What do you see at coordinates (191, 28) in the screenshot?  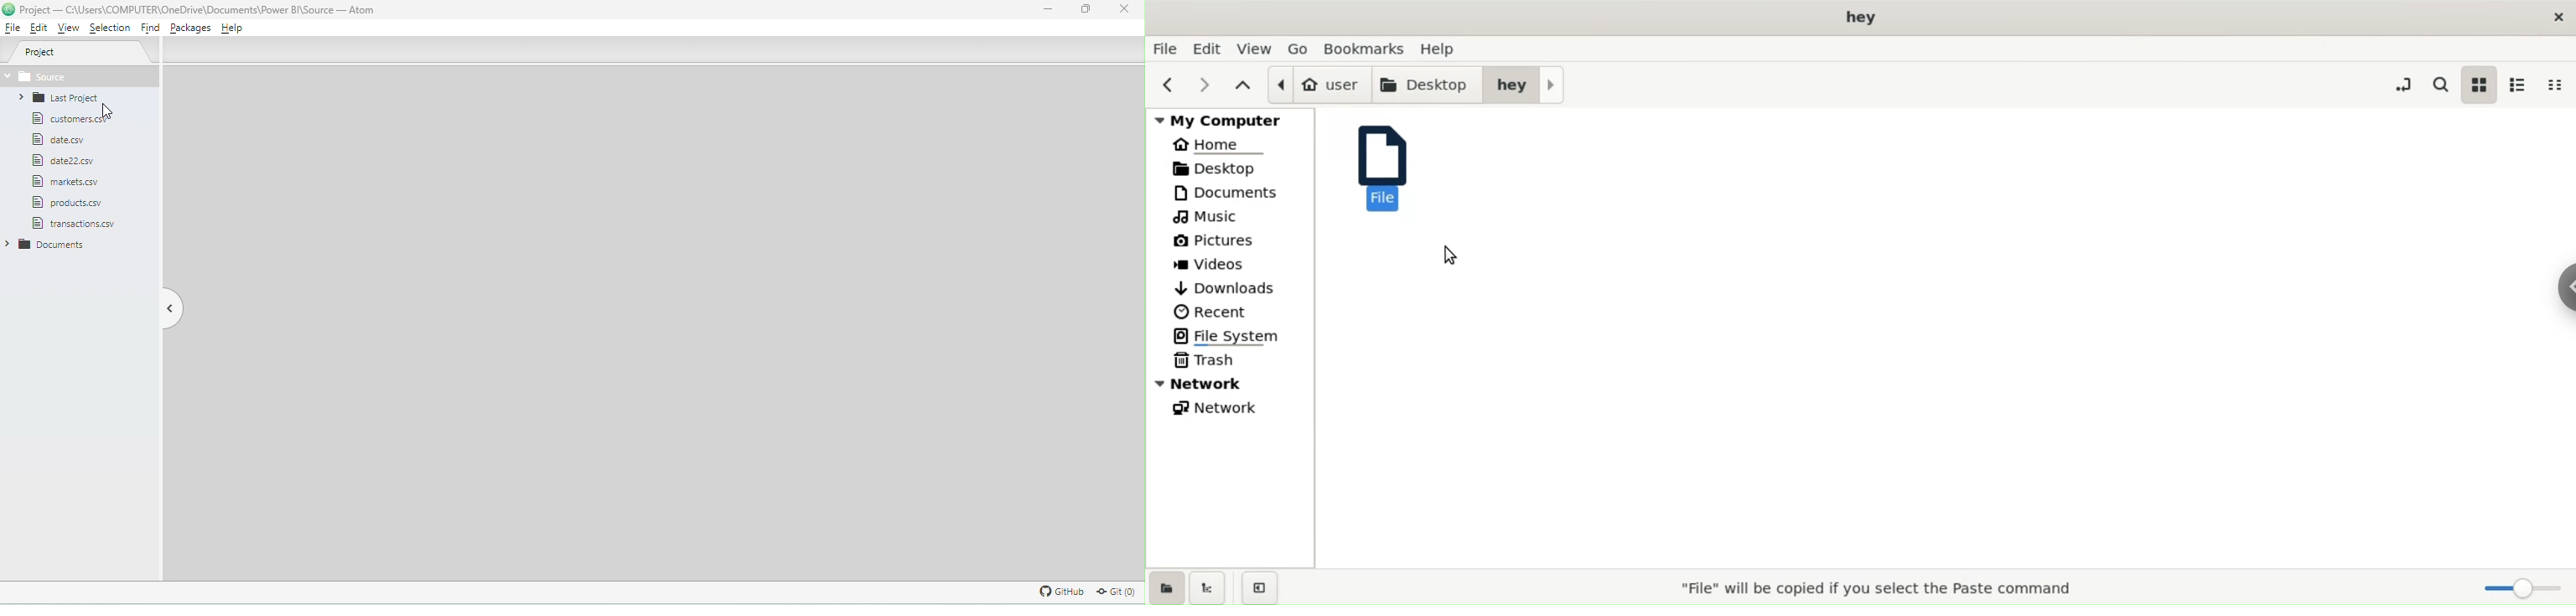 I see `Packages` at bounding box center [191, 28].